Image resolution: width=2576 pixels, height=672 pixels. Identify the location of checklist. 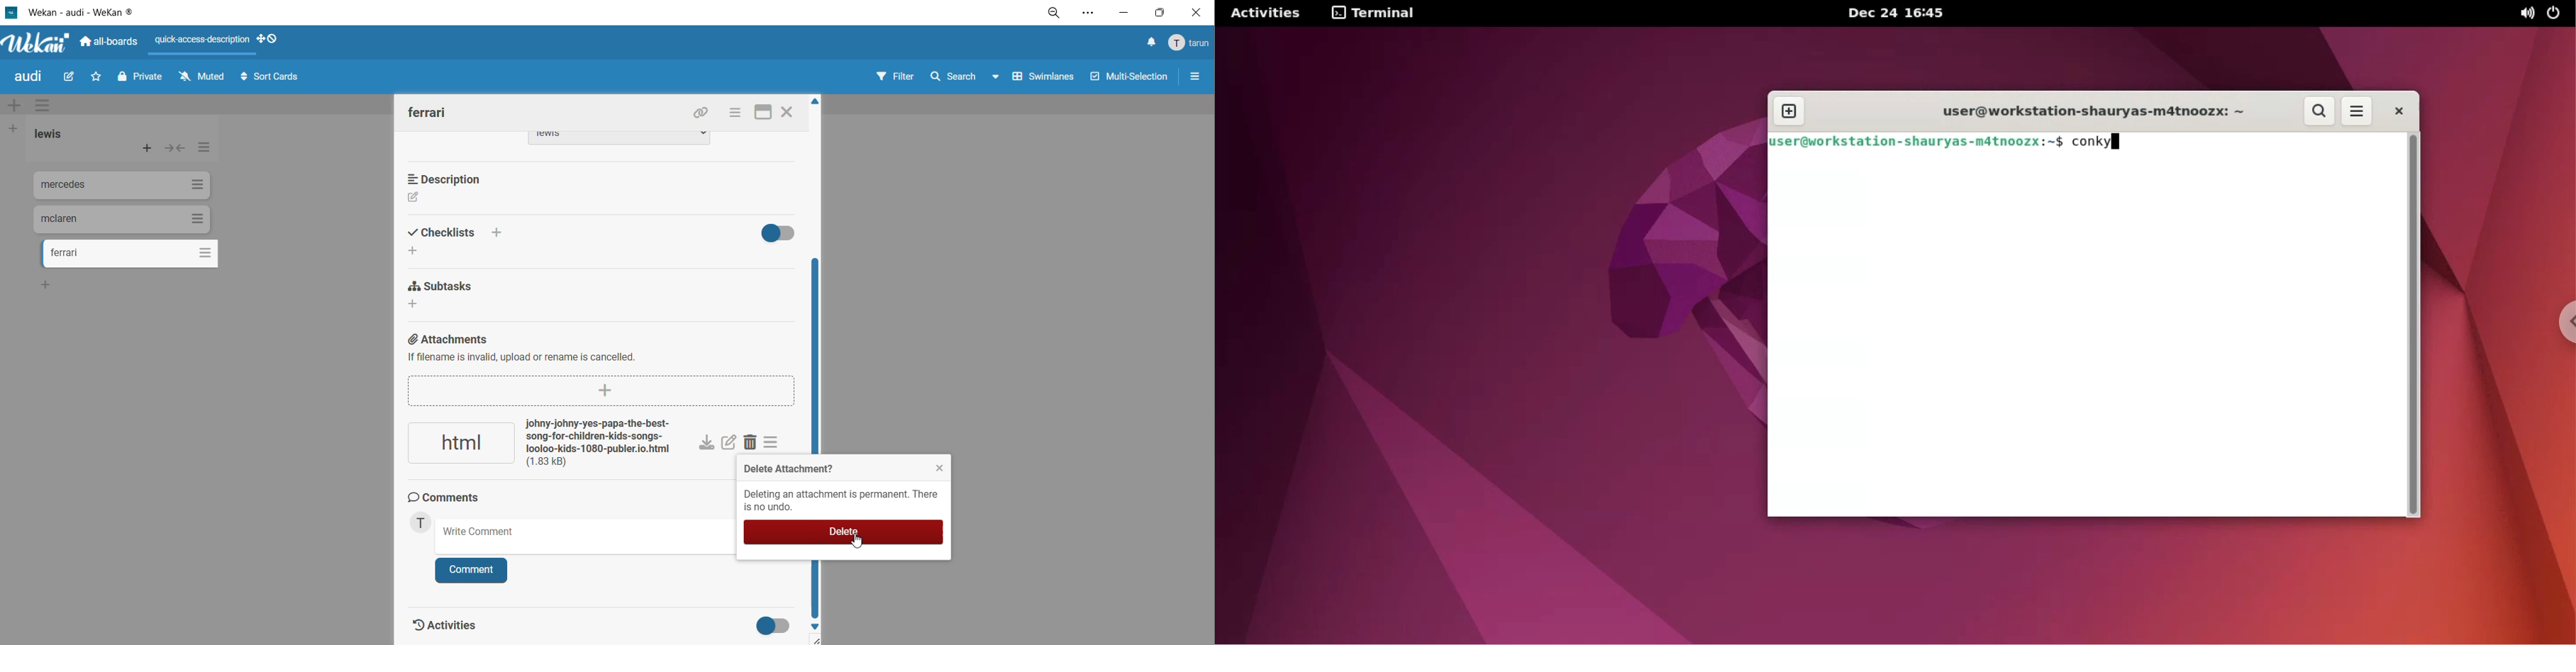
(464, 233).